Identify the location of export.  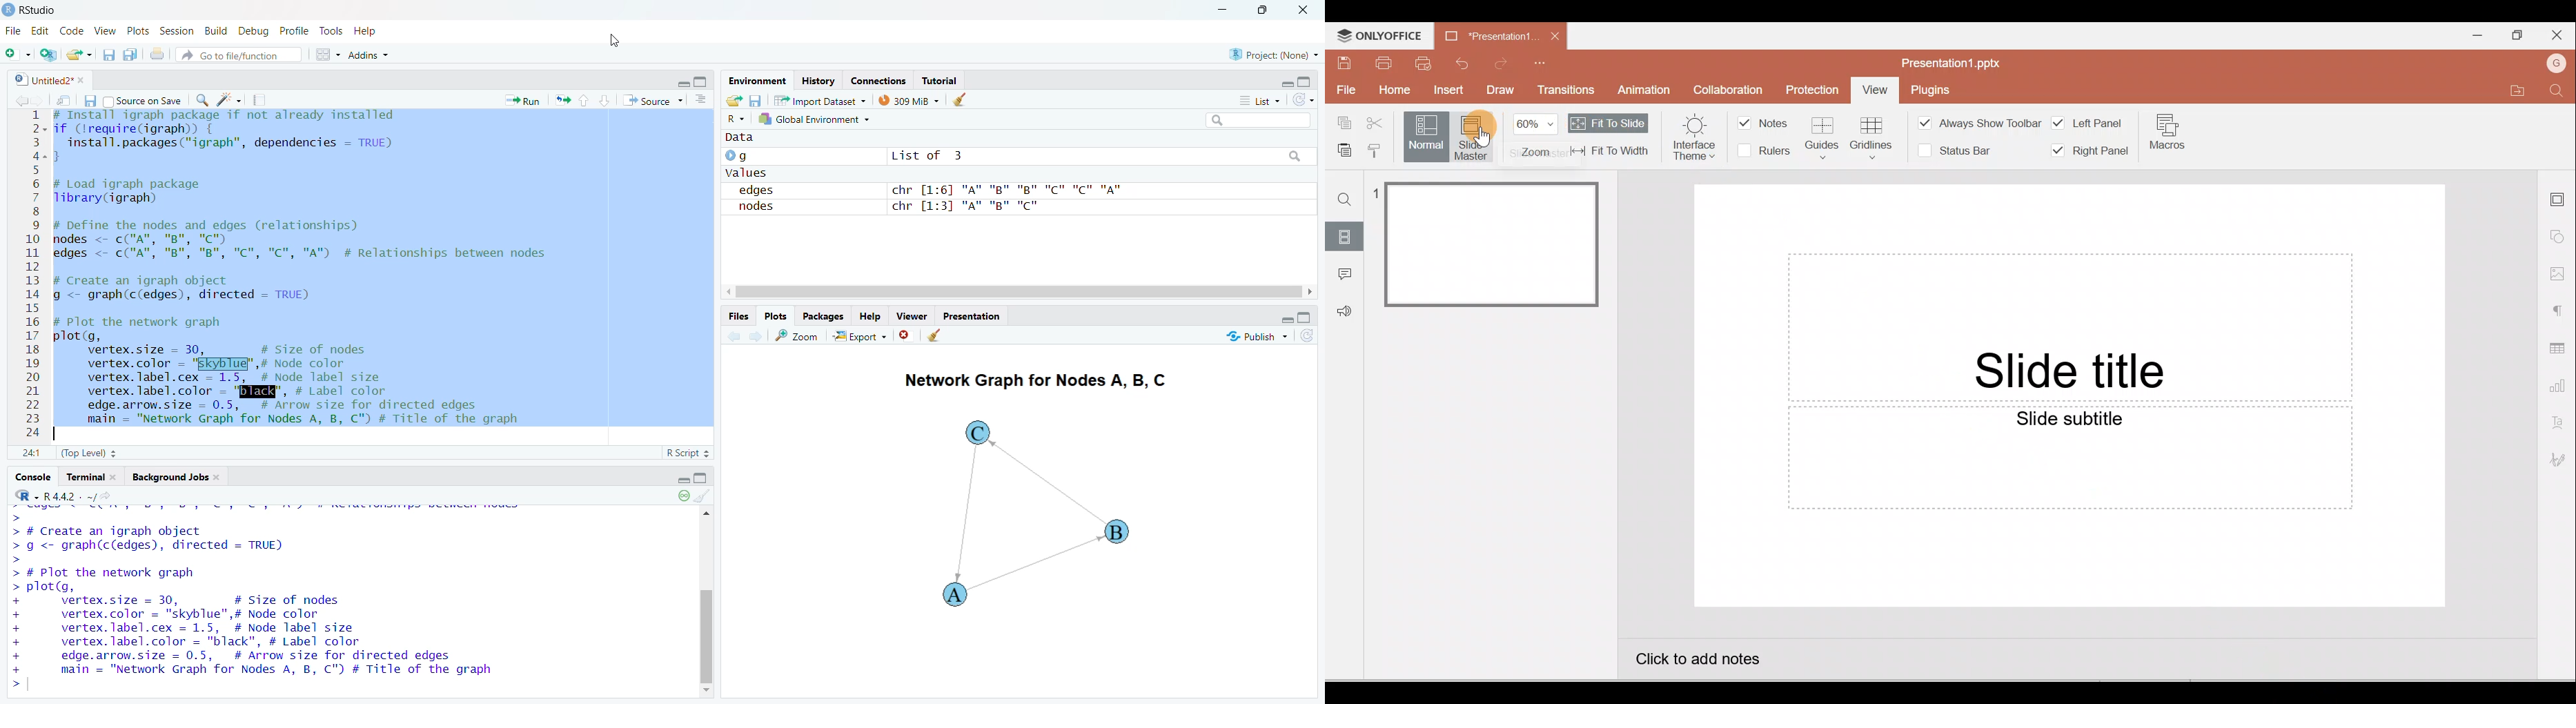
(564, 101).